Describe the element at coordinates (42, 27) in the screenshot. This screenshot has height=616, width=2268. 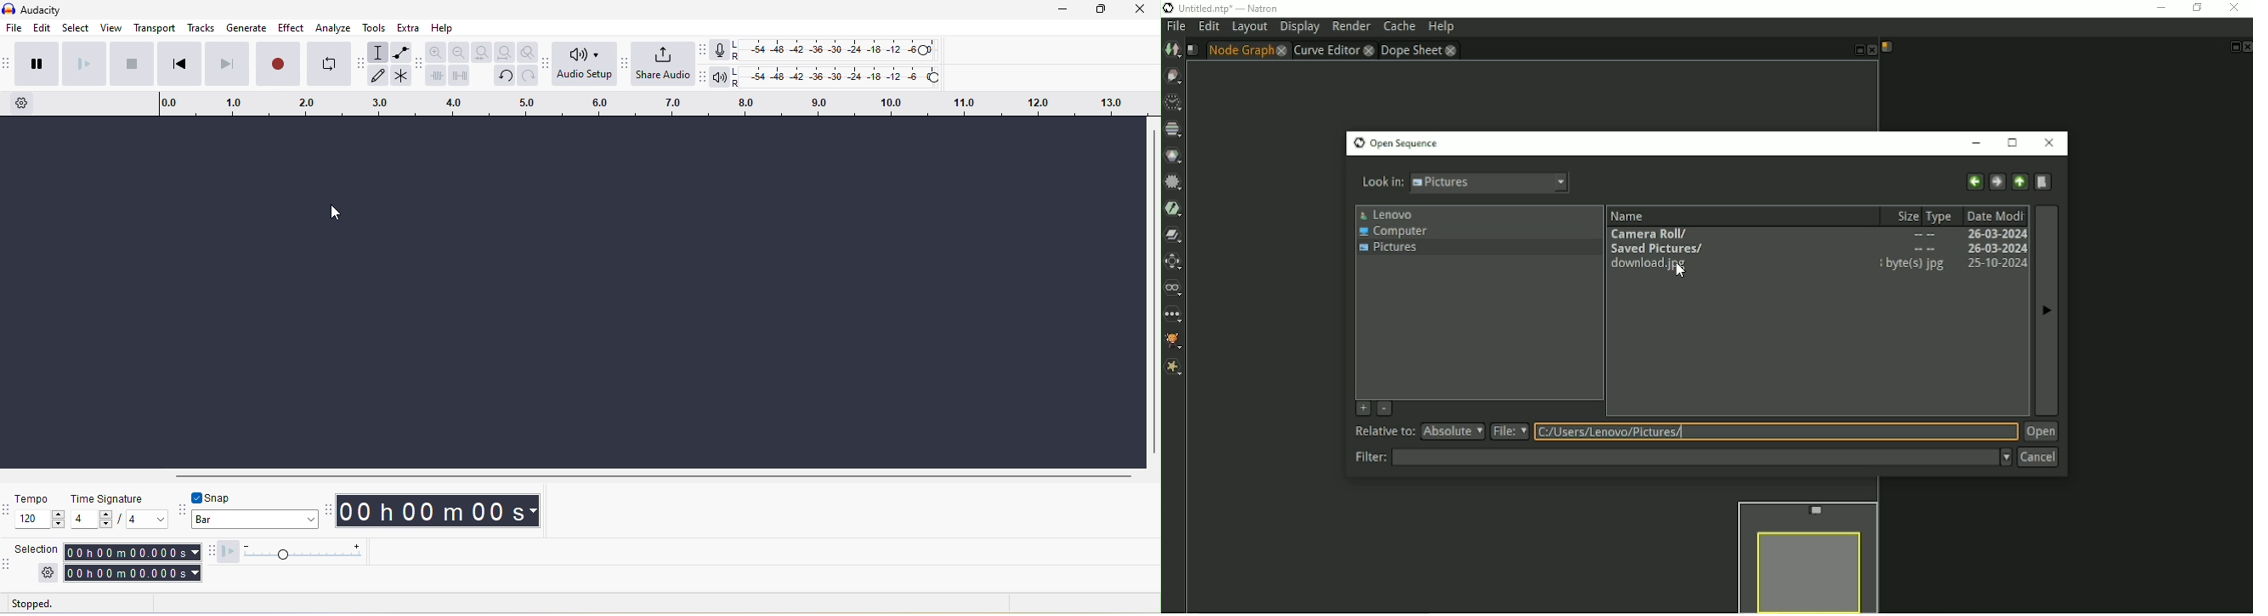
I see `edit` at that location.